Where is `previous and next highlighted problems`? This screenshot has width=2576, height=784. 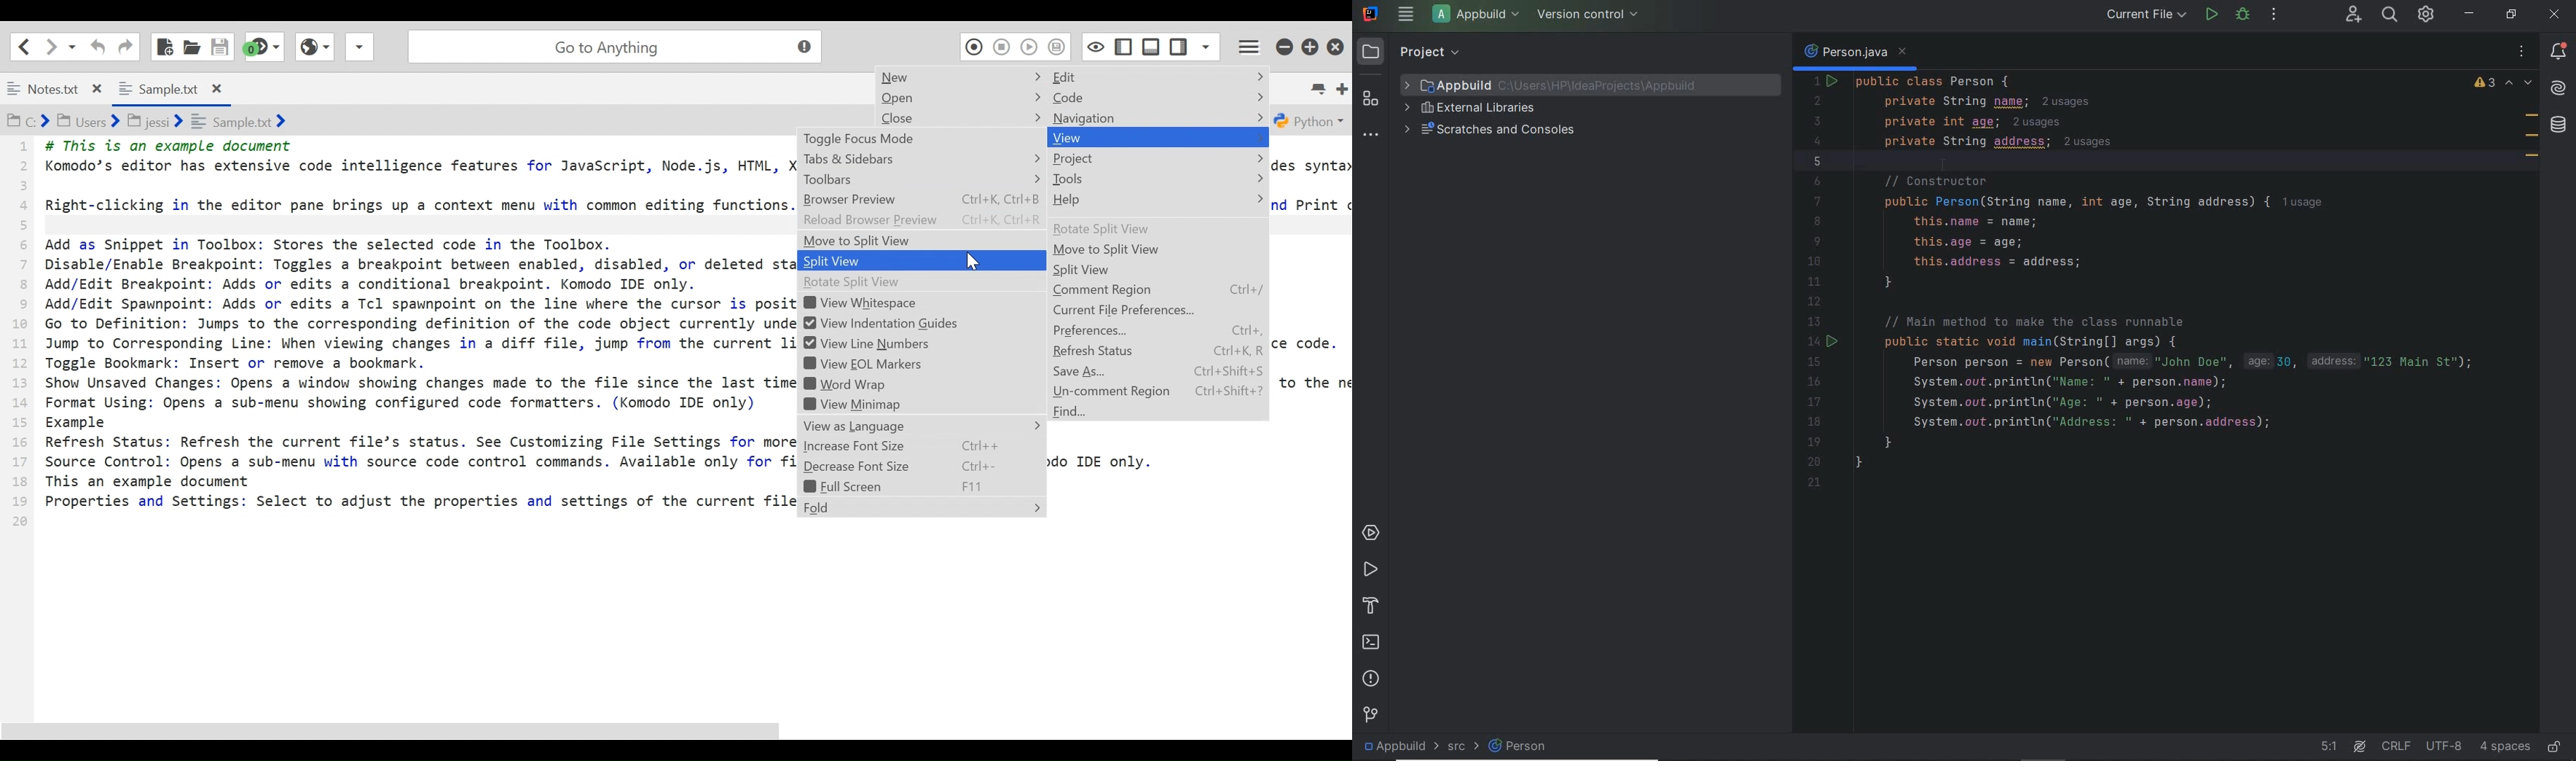 previous and next highlighted problems is located at coordinates (2519, 84).